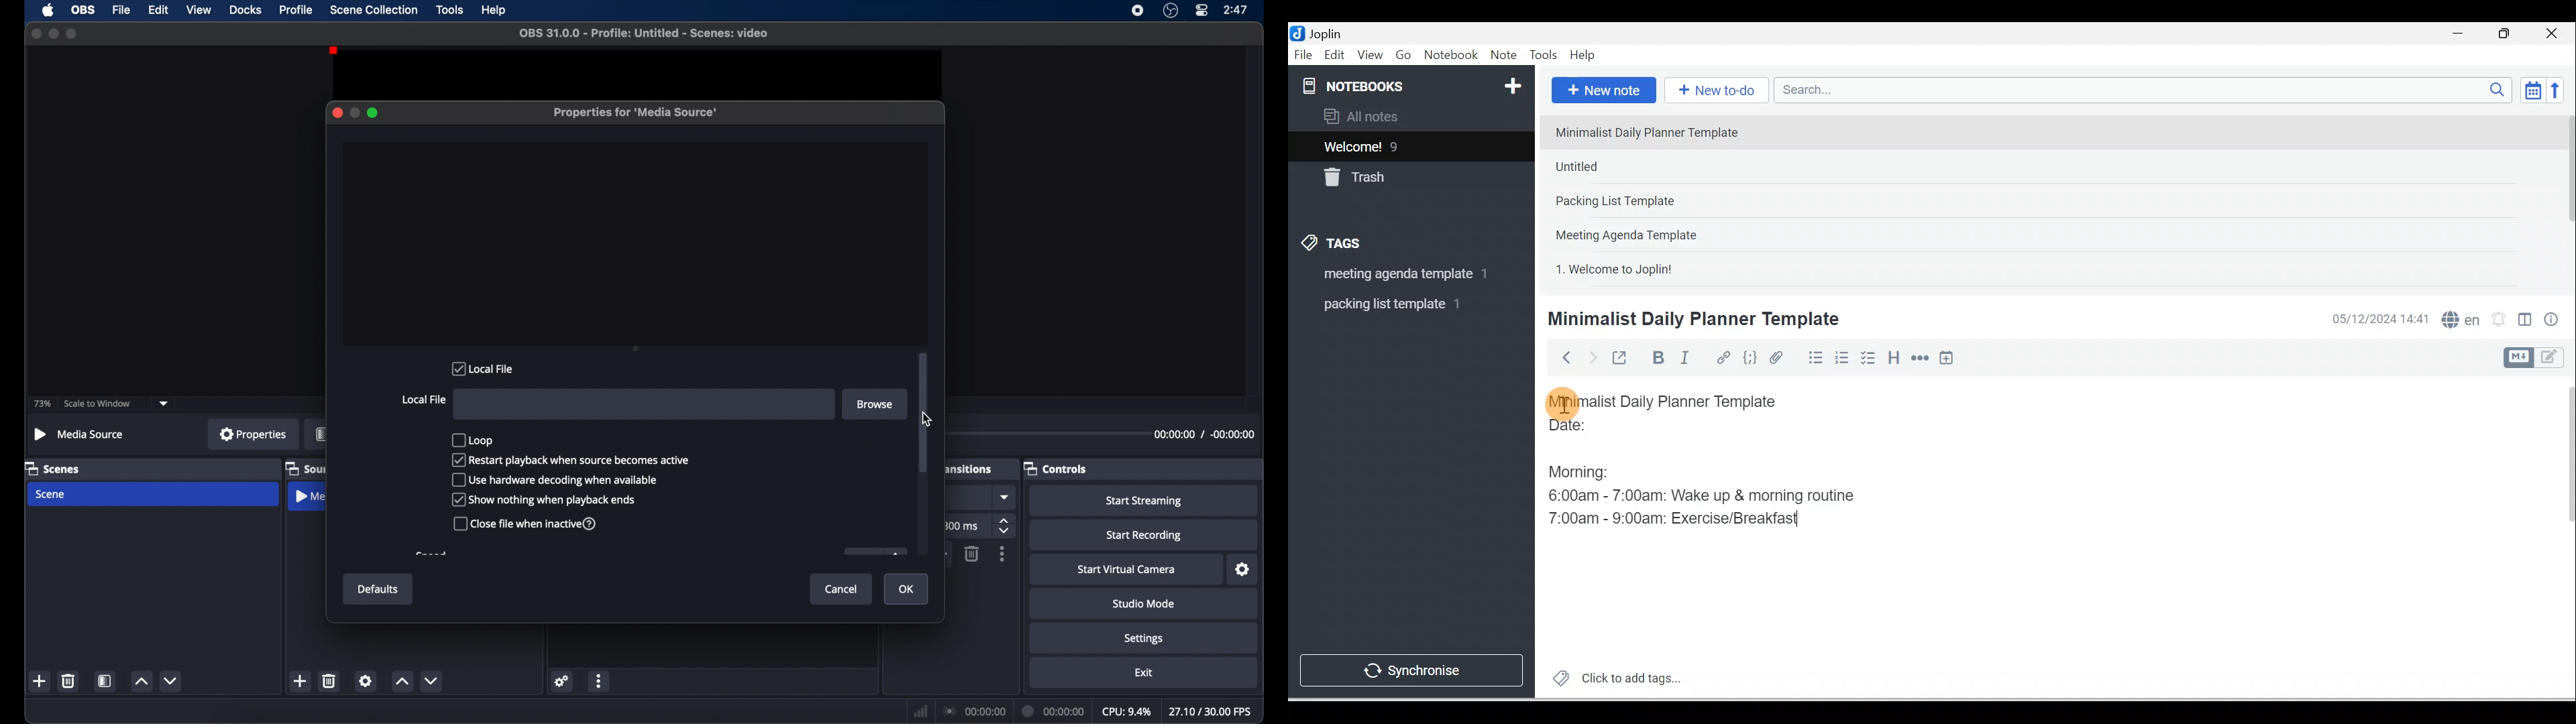  I want to click on Notebooks, so click(1414, 83).